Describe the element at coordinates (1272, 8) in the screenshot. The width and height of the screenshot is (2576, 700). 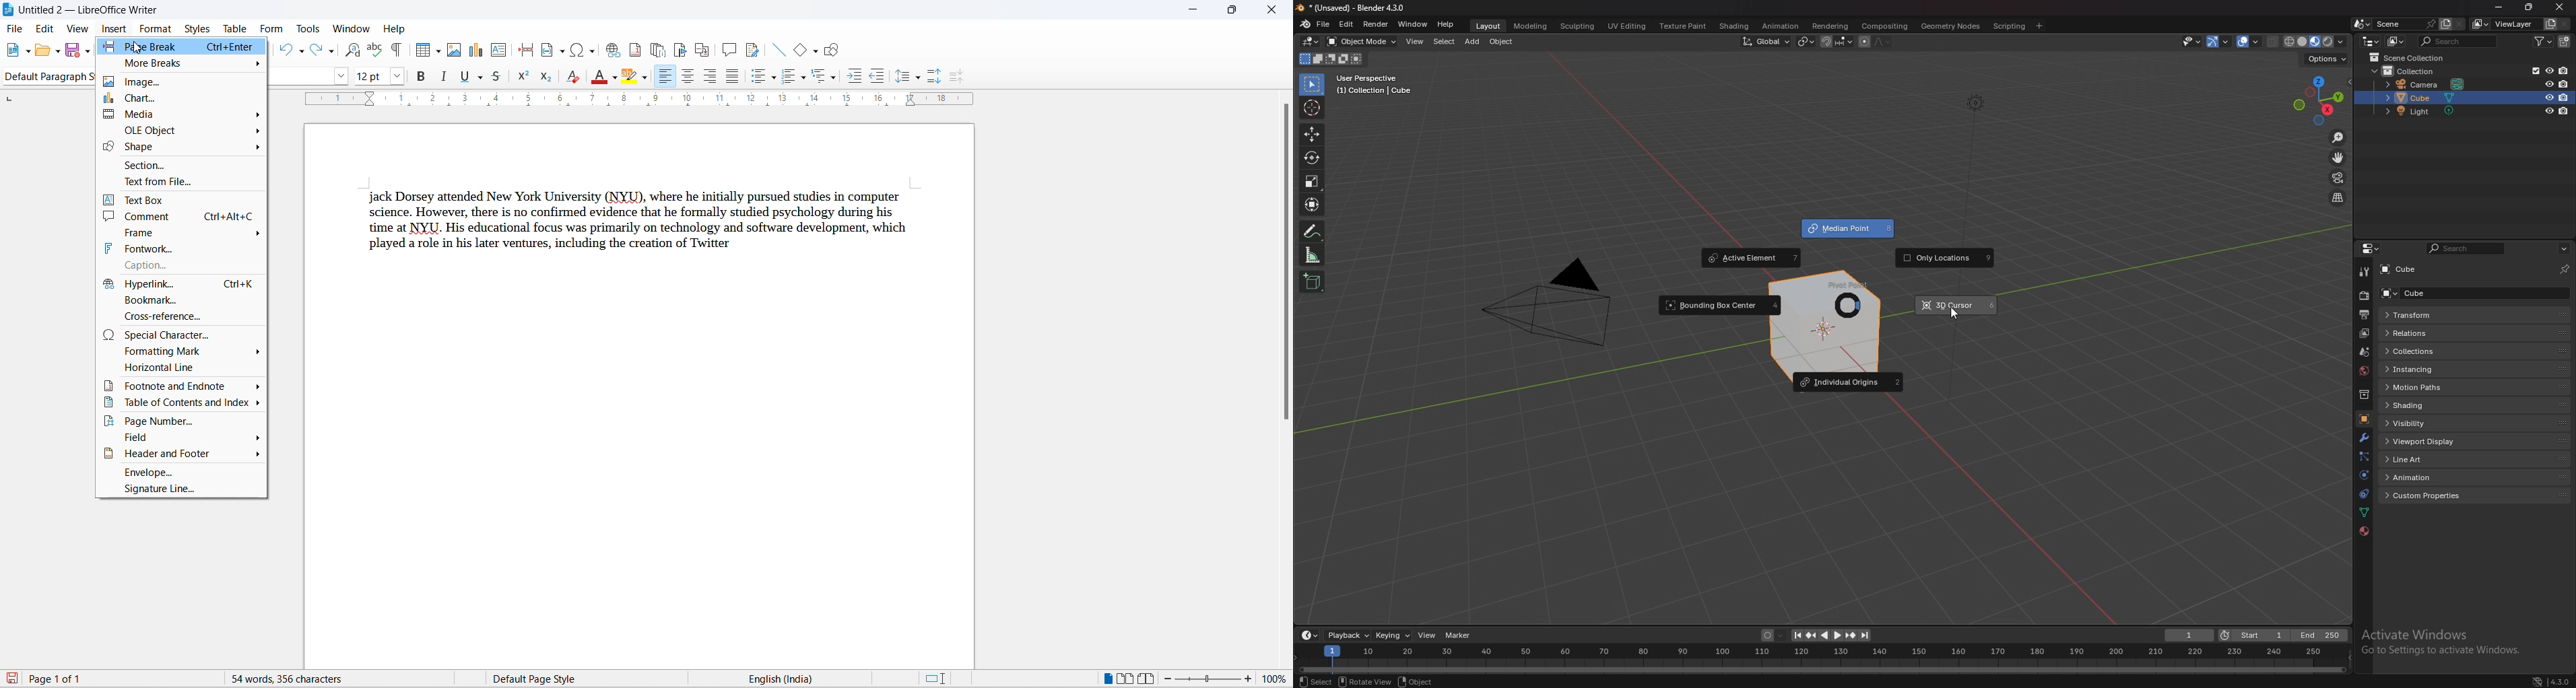
I see `close` at that location.